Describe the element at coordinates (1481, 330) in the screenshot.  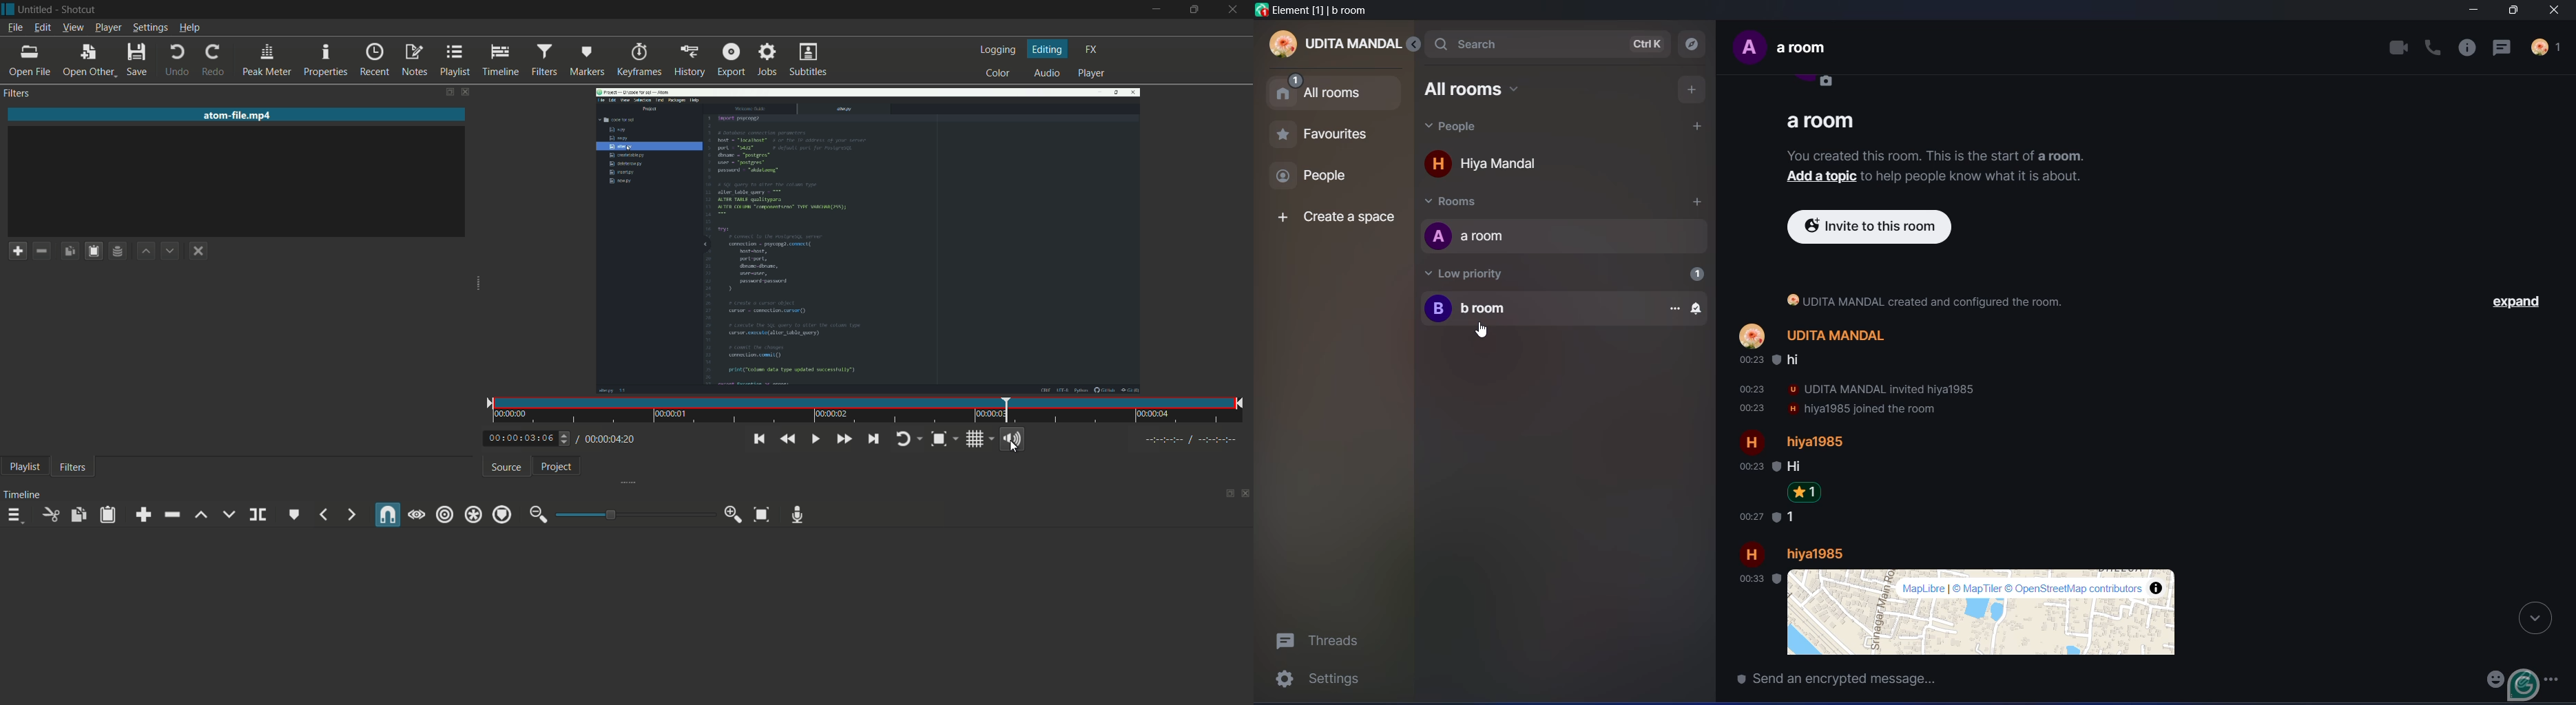
I see `Cursor` at that location.